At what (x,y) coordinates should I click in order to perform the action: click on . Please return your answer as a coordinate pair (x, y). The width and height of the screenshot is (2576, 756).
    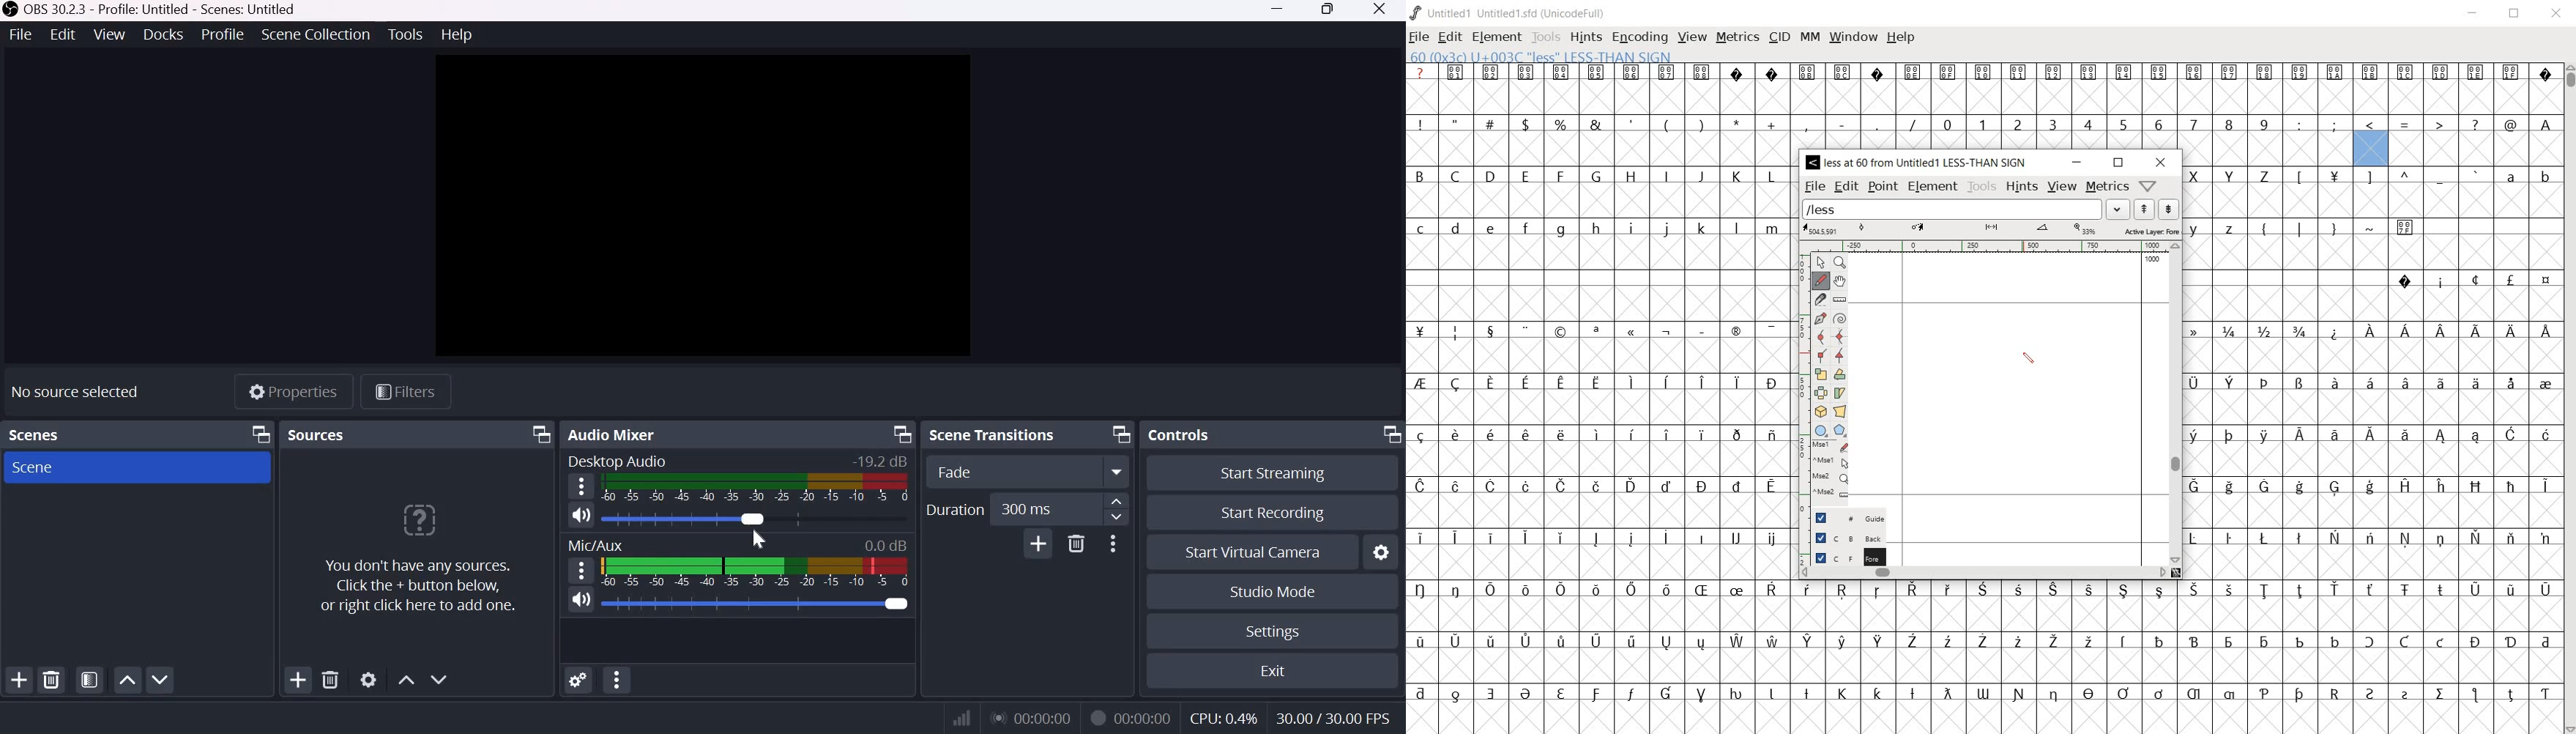
    Looking at the image, I should click on (2544, 124).